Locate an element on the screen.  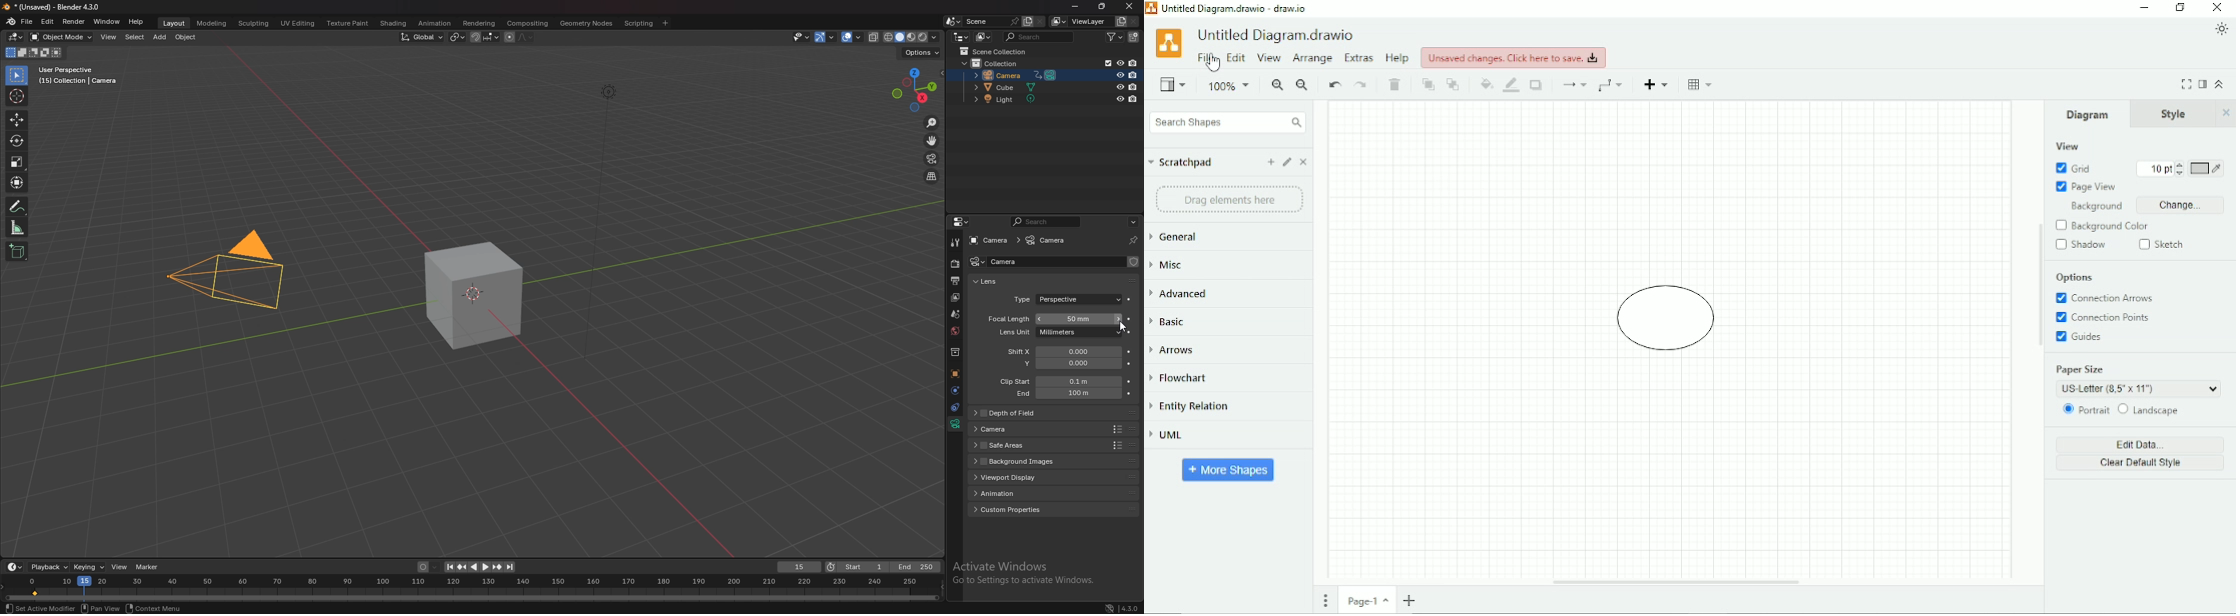
Diagram is located at coordinates (2088, 114).